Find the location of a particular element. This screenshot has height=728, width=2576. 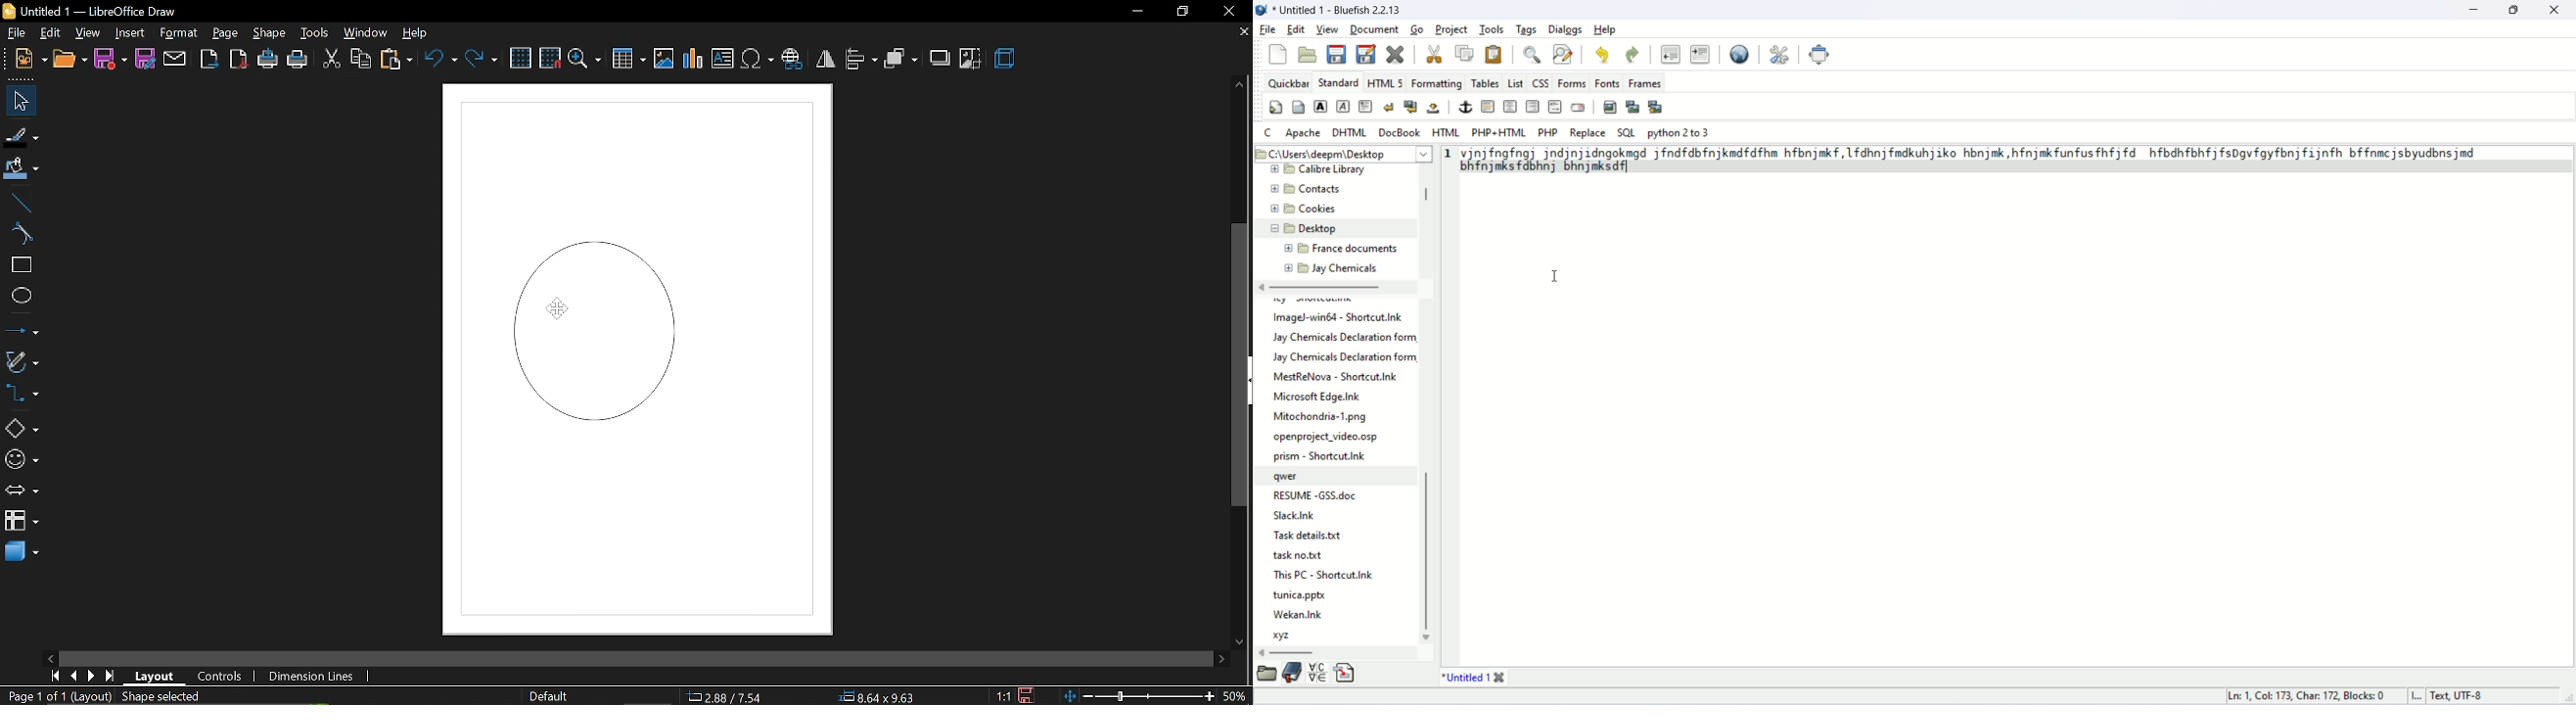

redo is located at coordinates (1631, 55).